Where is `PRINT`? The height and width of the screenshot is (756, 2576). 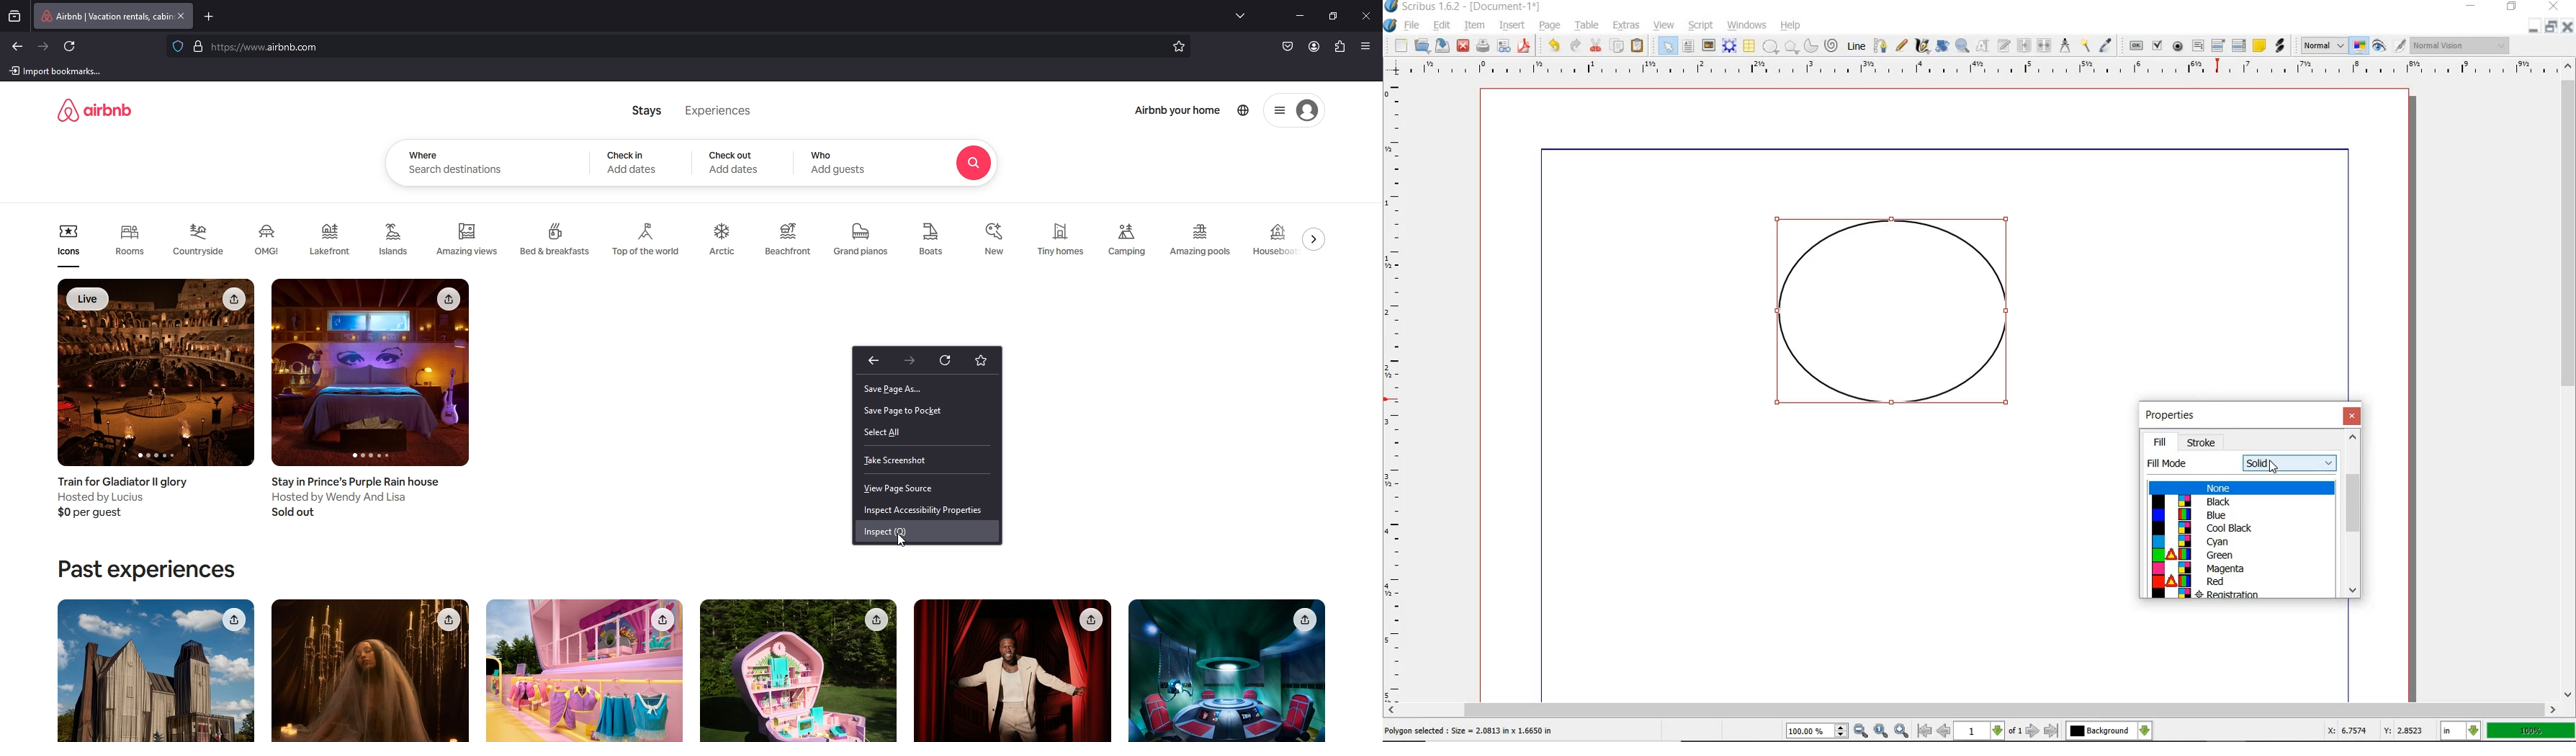 PRINT is located at coordinates (1483, 47).